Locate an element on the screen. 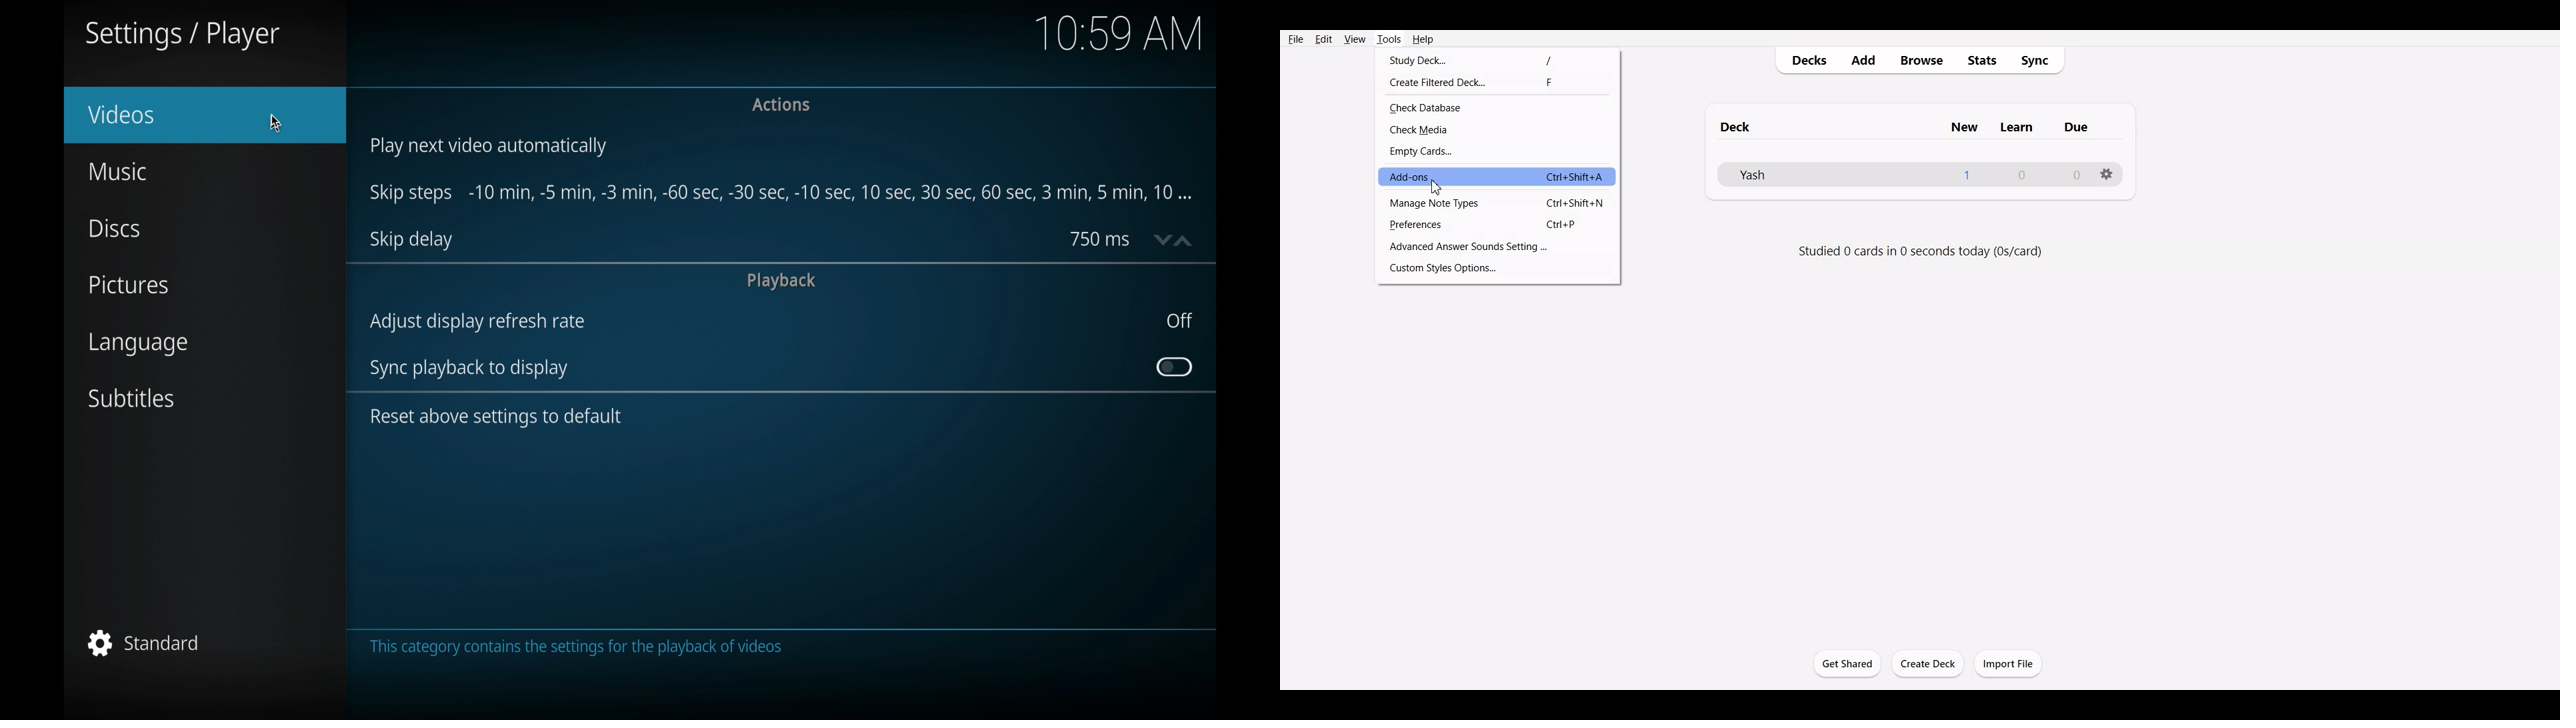  Manage Note Type is located at coordinates (1498, 201).